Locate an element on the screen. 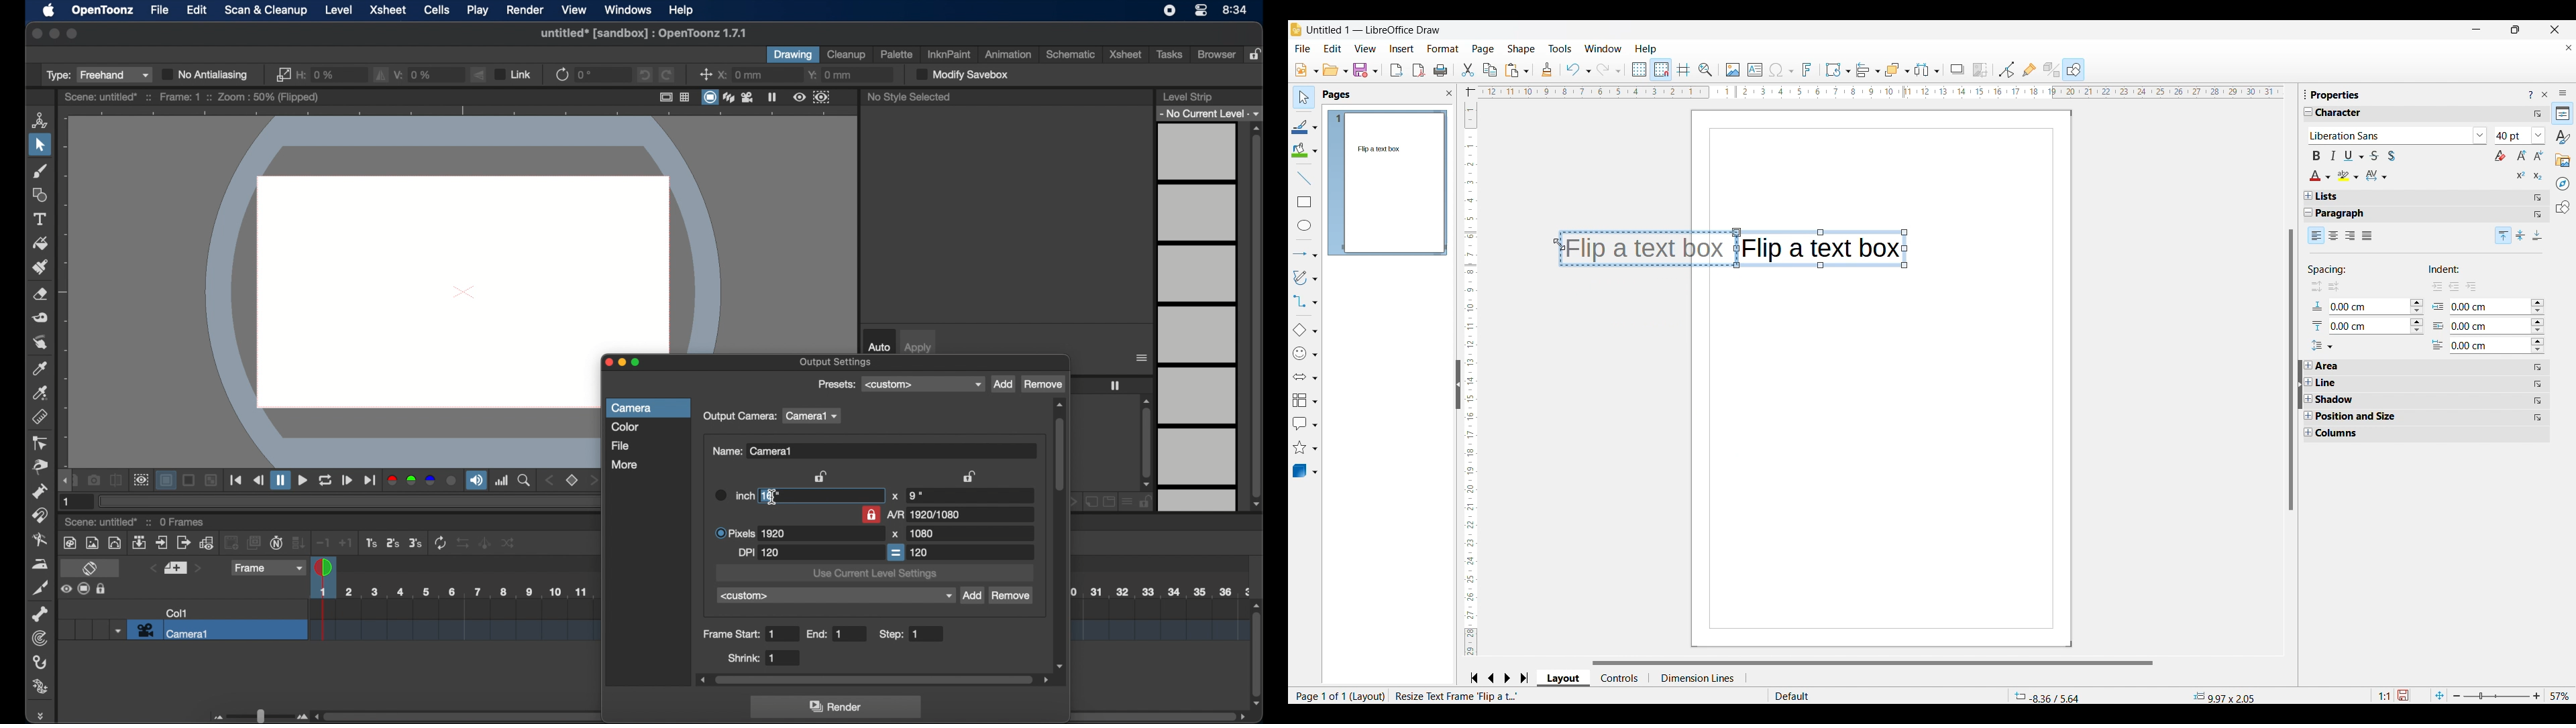 The image size is (2576, 728). Indicates input for respective spacing options is located at coordinates (2318, 317).